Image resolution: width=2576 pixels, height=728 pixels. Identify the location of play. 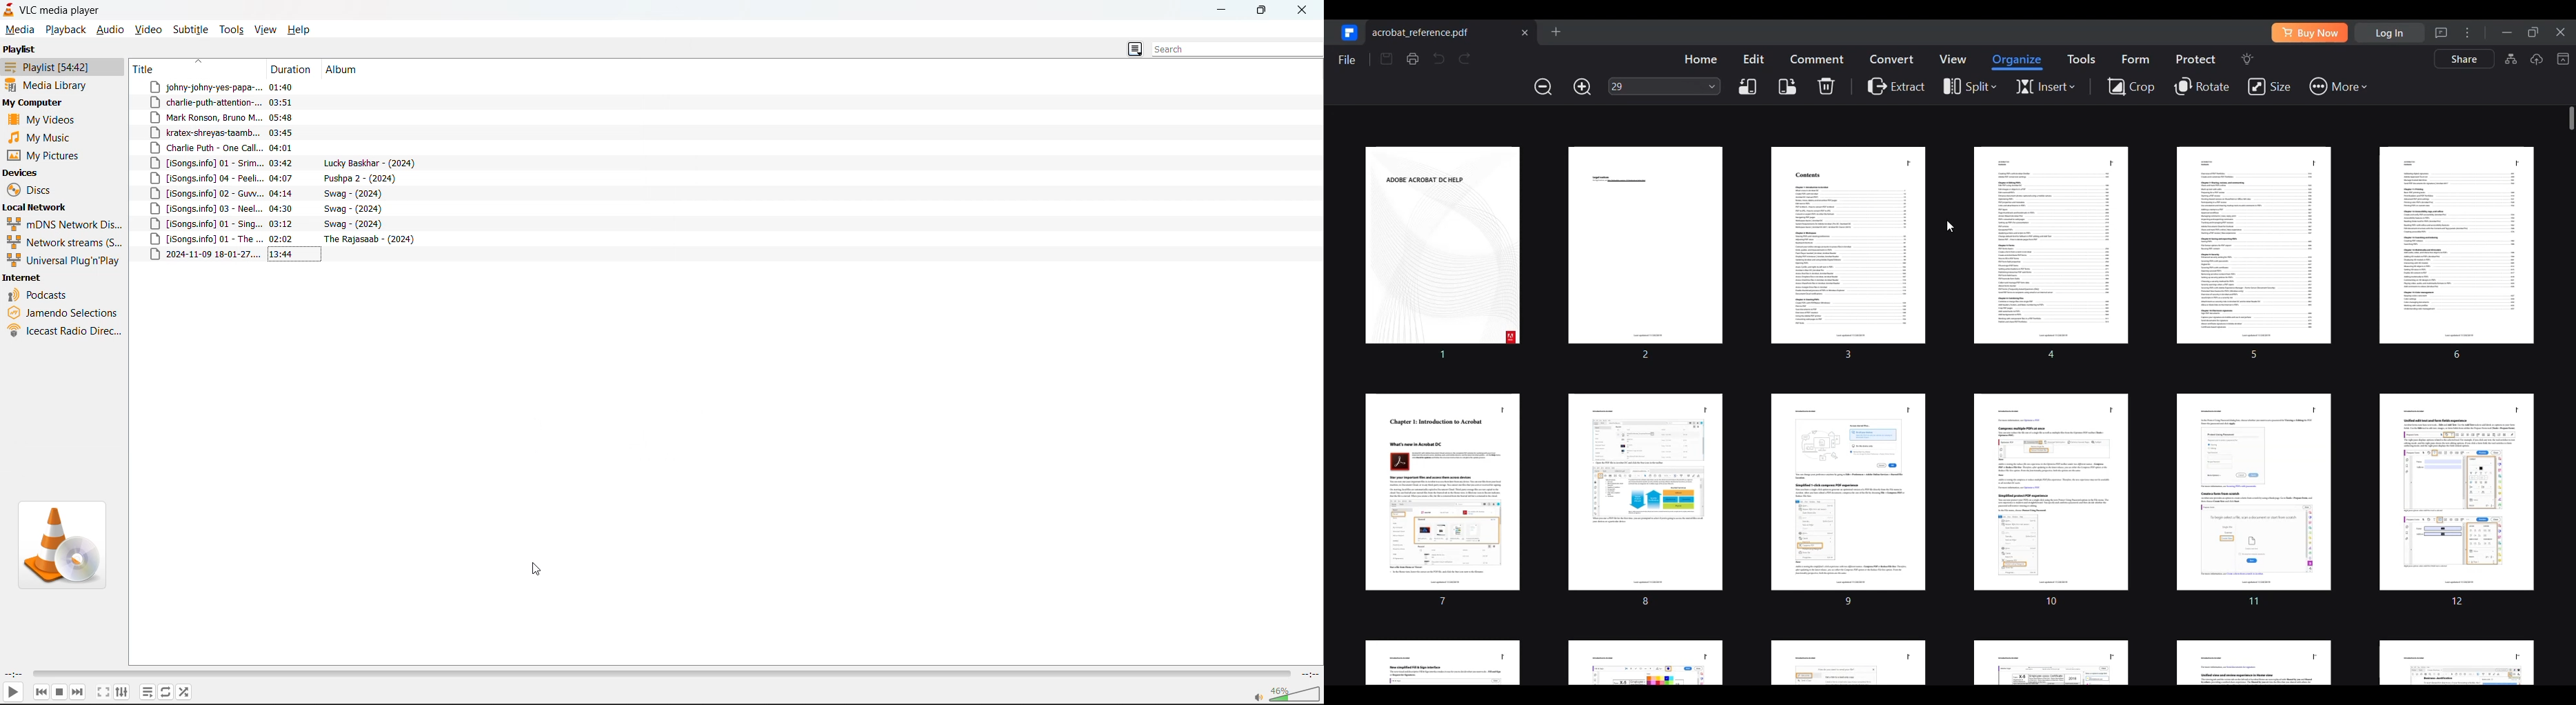
(15, 691).